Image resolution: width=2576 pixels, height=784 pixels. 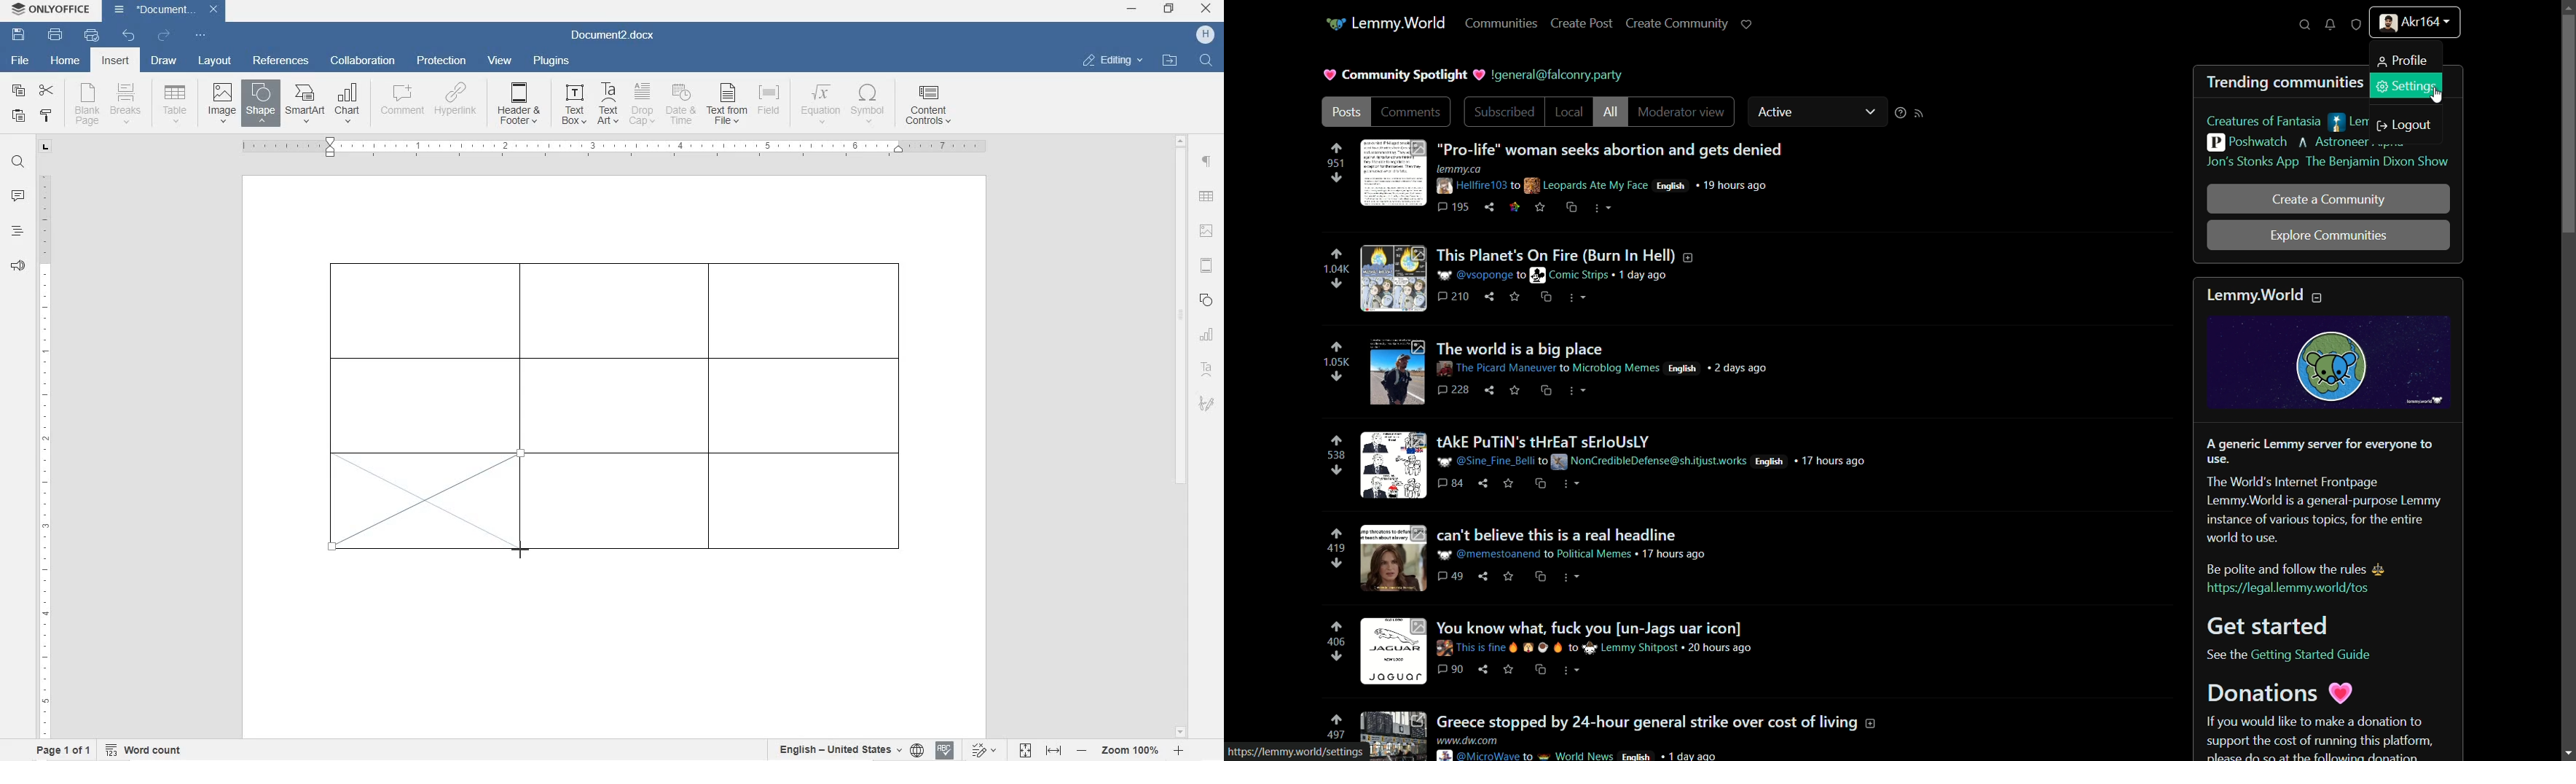 I want to click on textart, so click(x=1206, y=367).